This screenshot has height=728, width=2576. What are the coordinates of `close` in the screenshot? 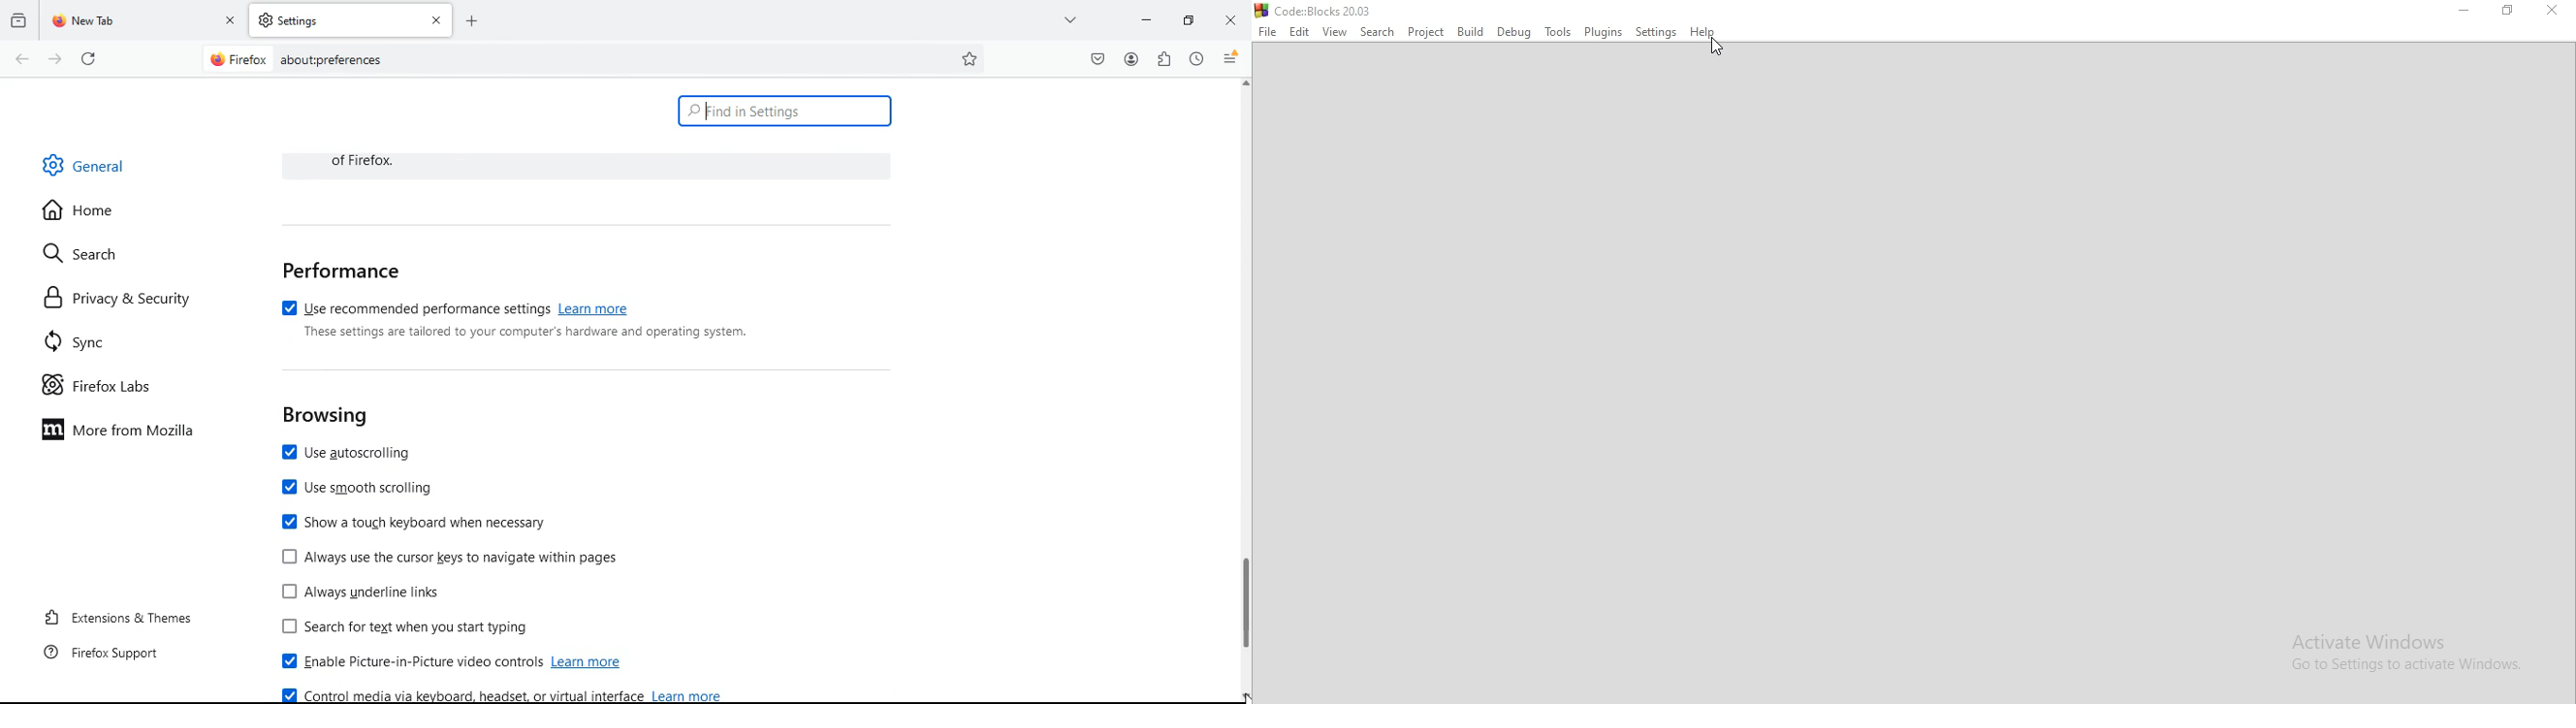 It's located at (1231, 19).